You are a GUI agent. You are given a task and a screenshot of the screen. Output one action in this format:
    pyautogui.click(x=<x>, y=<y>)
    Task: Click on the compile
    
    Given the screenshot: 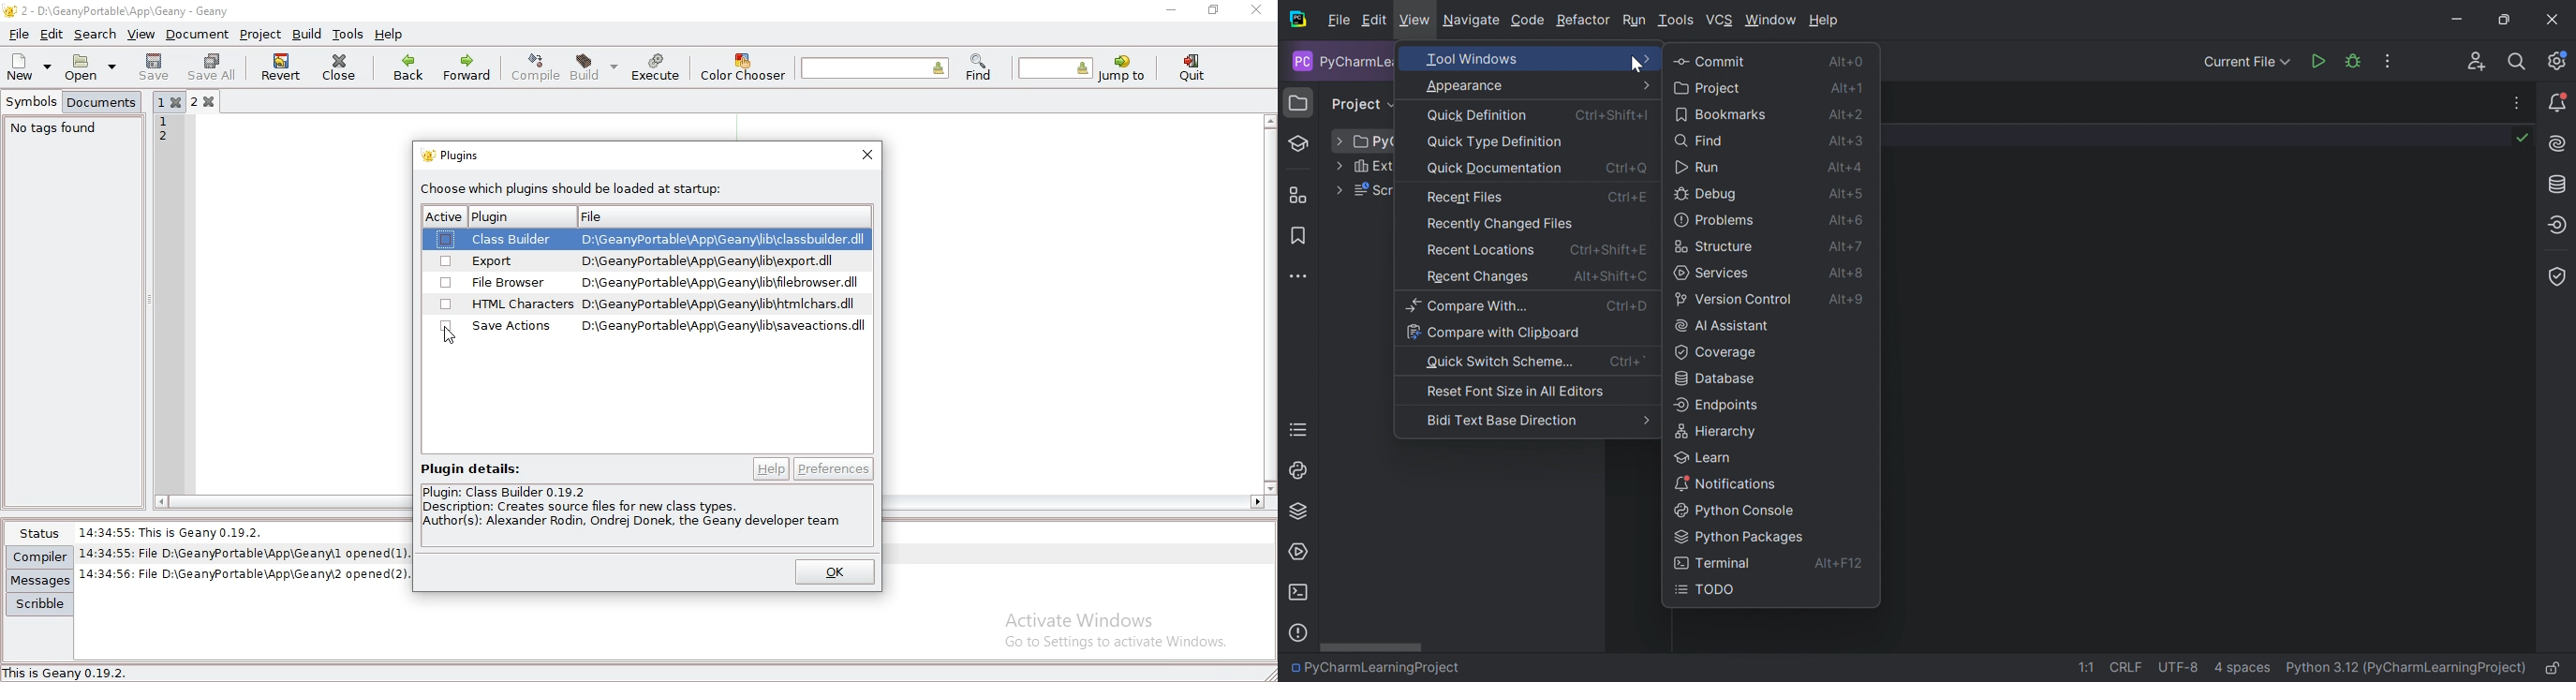 What is the action you would take?
    pyautogui.click(x=538, y=67)
    